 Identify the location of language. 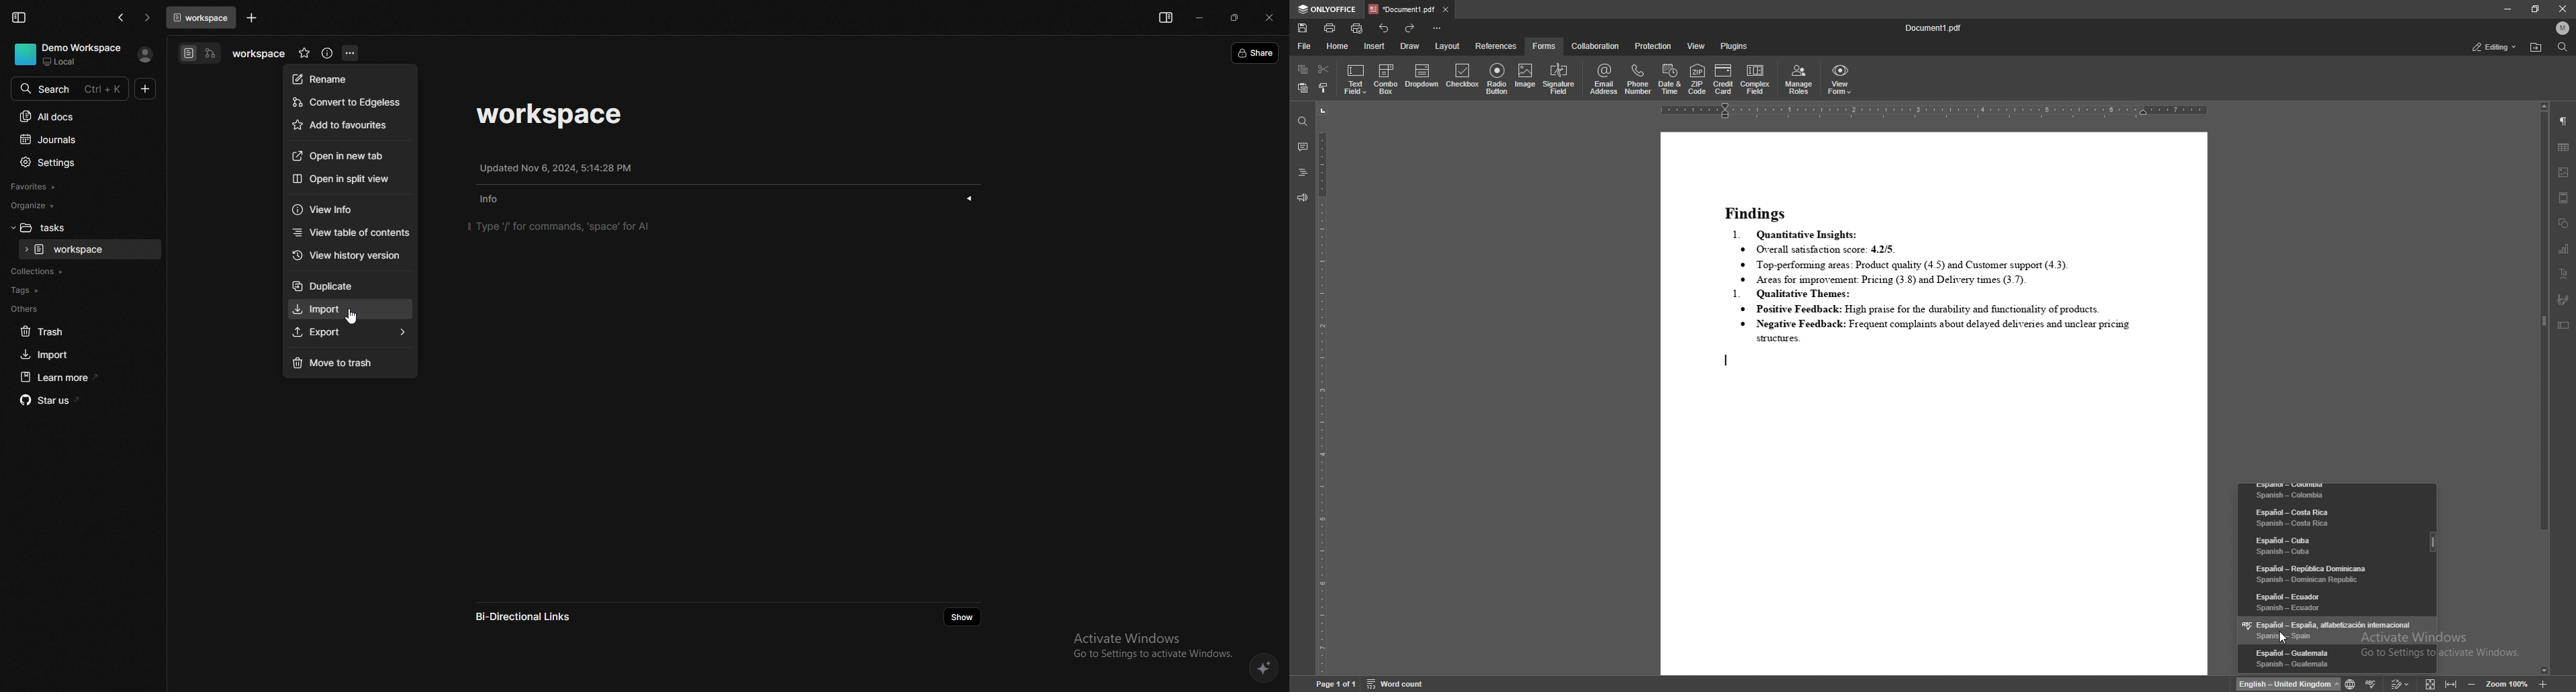
(2328, 545).